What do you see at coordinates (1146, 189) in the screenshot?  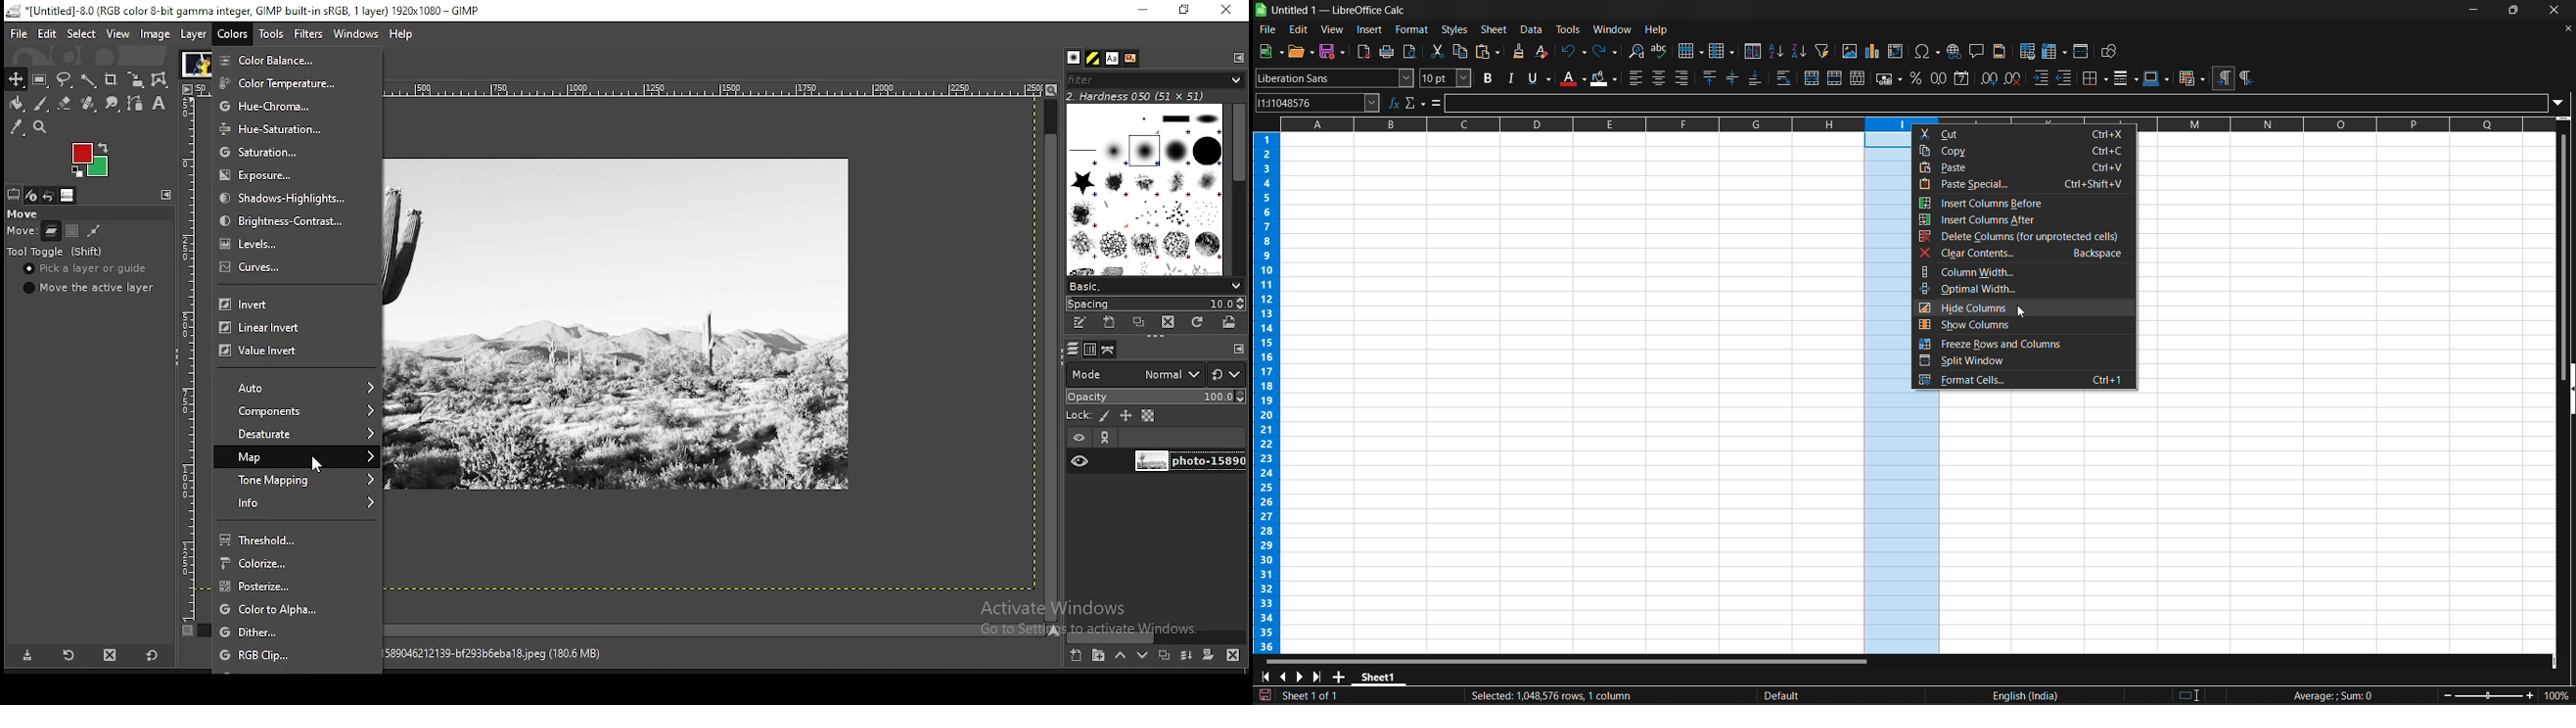 I see `brushes` at bounding box center [1146, 189].